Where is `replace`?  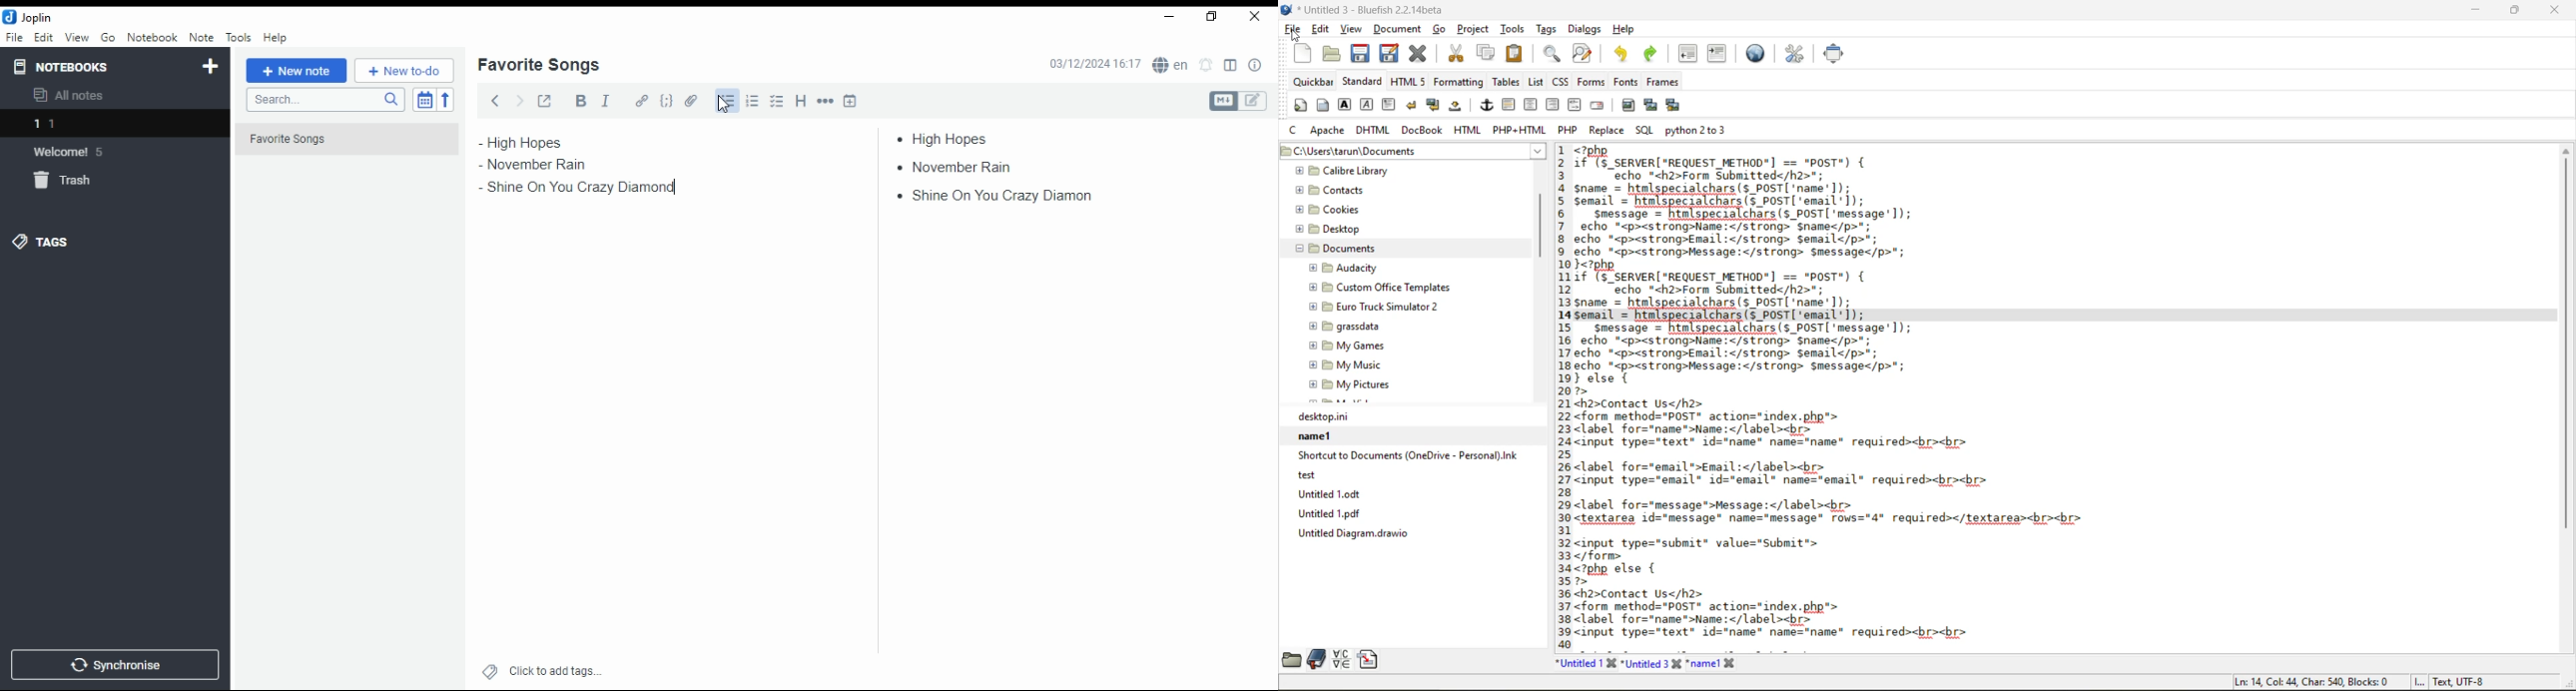
replace is located at coordinates (1609, 130).